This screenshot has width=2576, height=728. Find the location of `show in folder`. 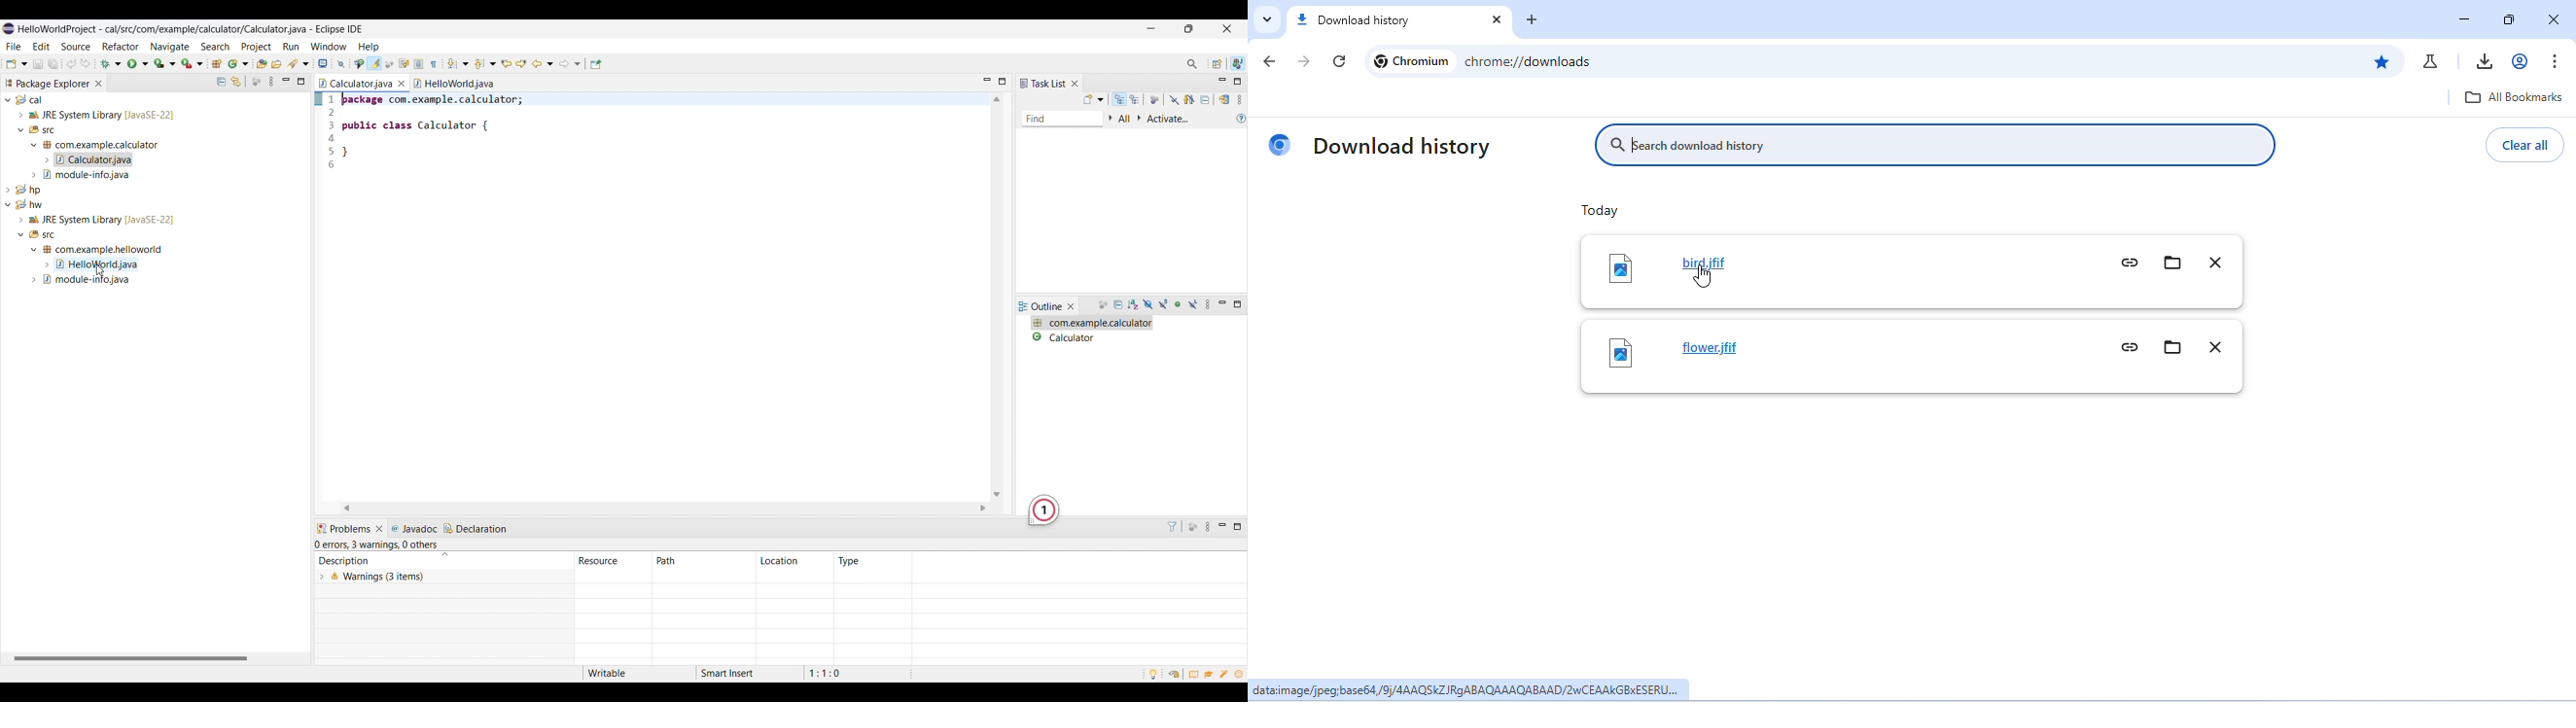

show in folder is located at coordinates (2172, 347).